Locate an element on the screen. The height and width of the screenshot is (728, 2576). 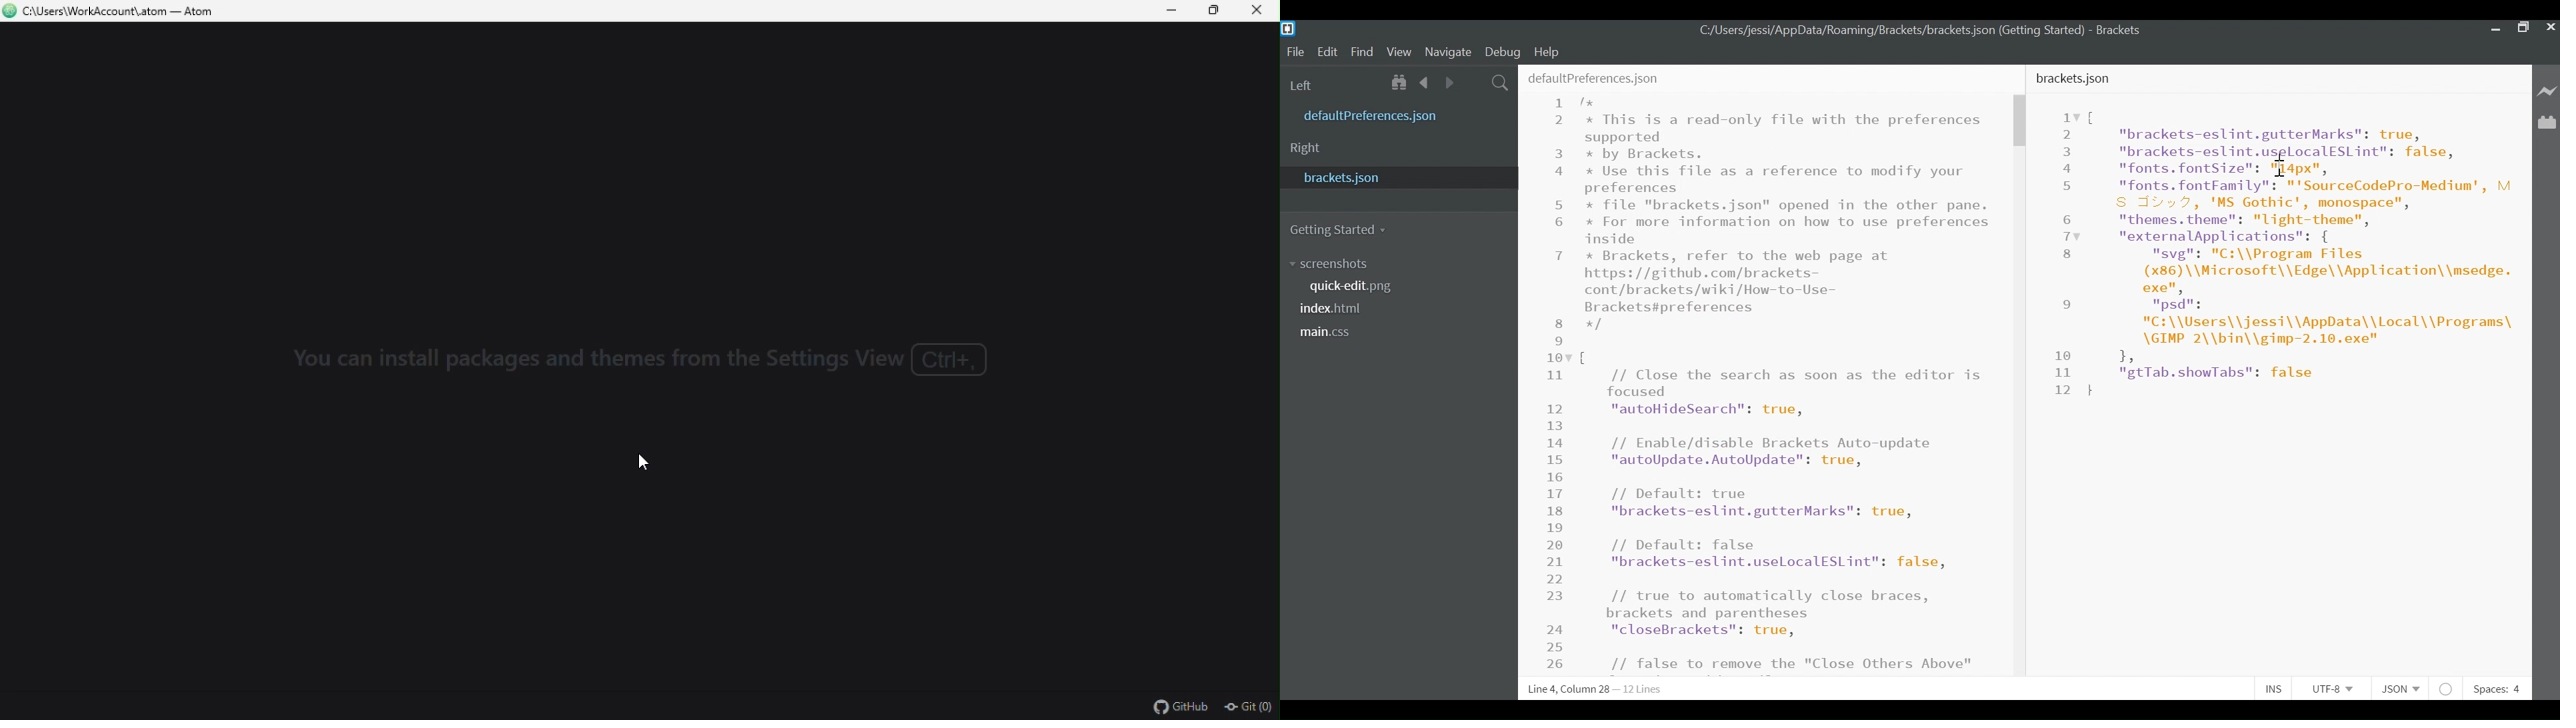
bracket.json is located at coordinates (1396, 177).